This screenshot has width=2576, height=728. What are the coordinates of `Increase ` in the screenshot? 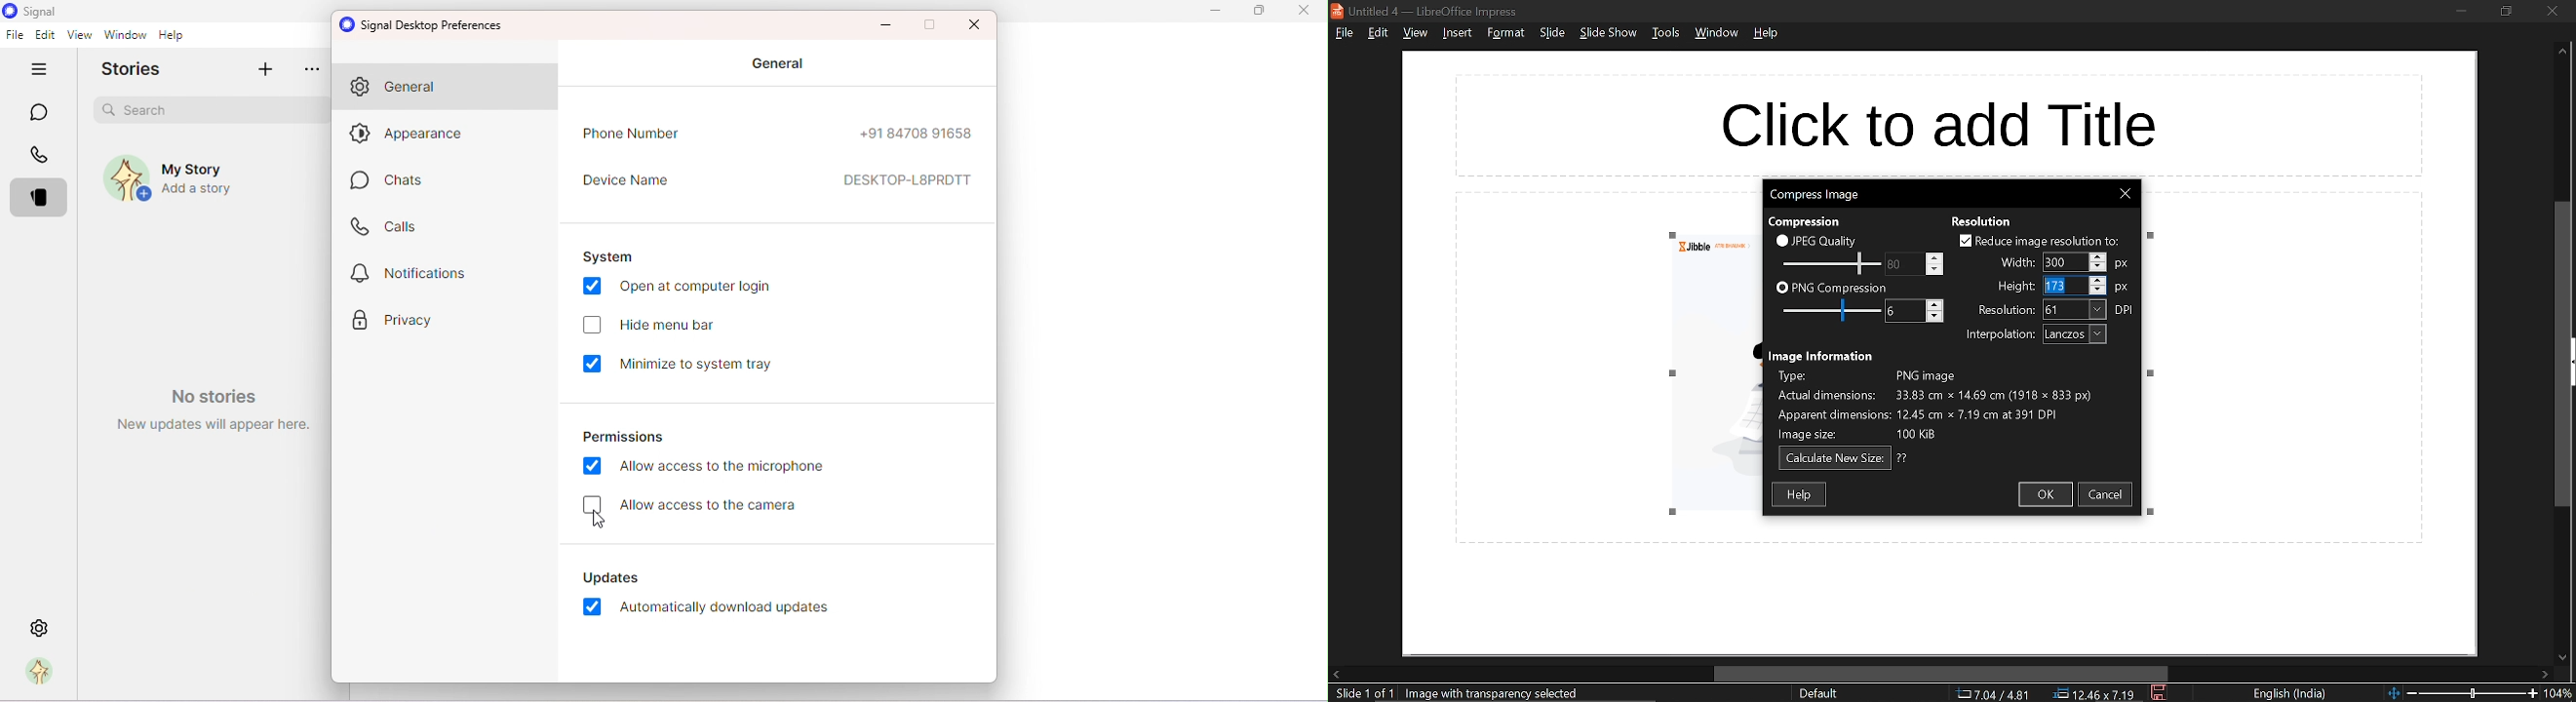 It's located at (1935, 255).